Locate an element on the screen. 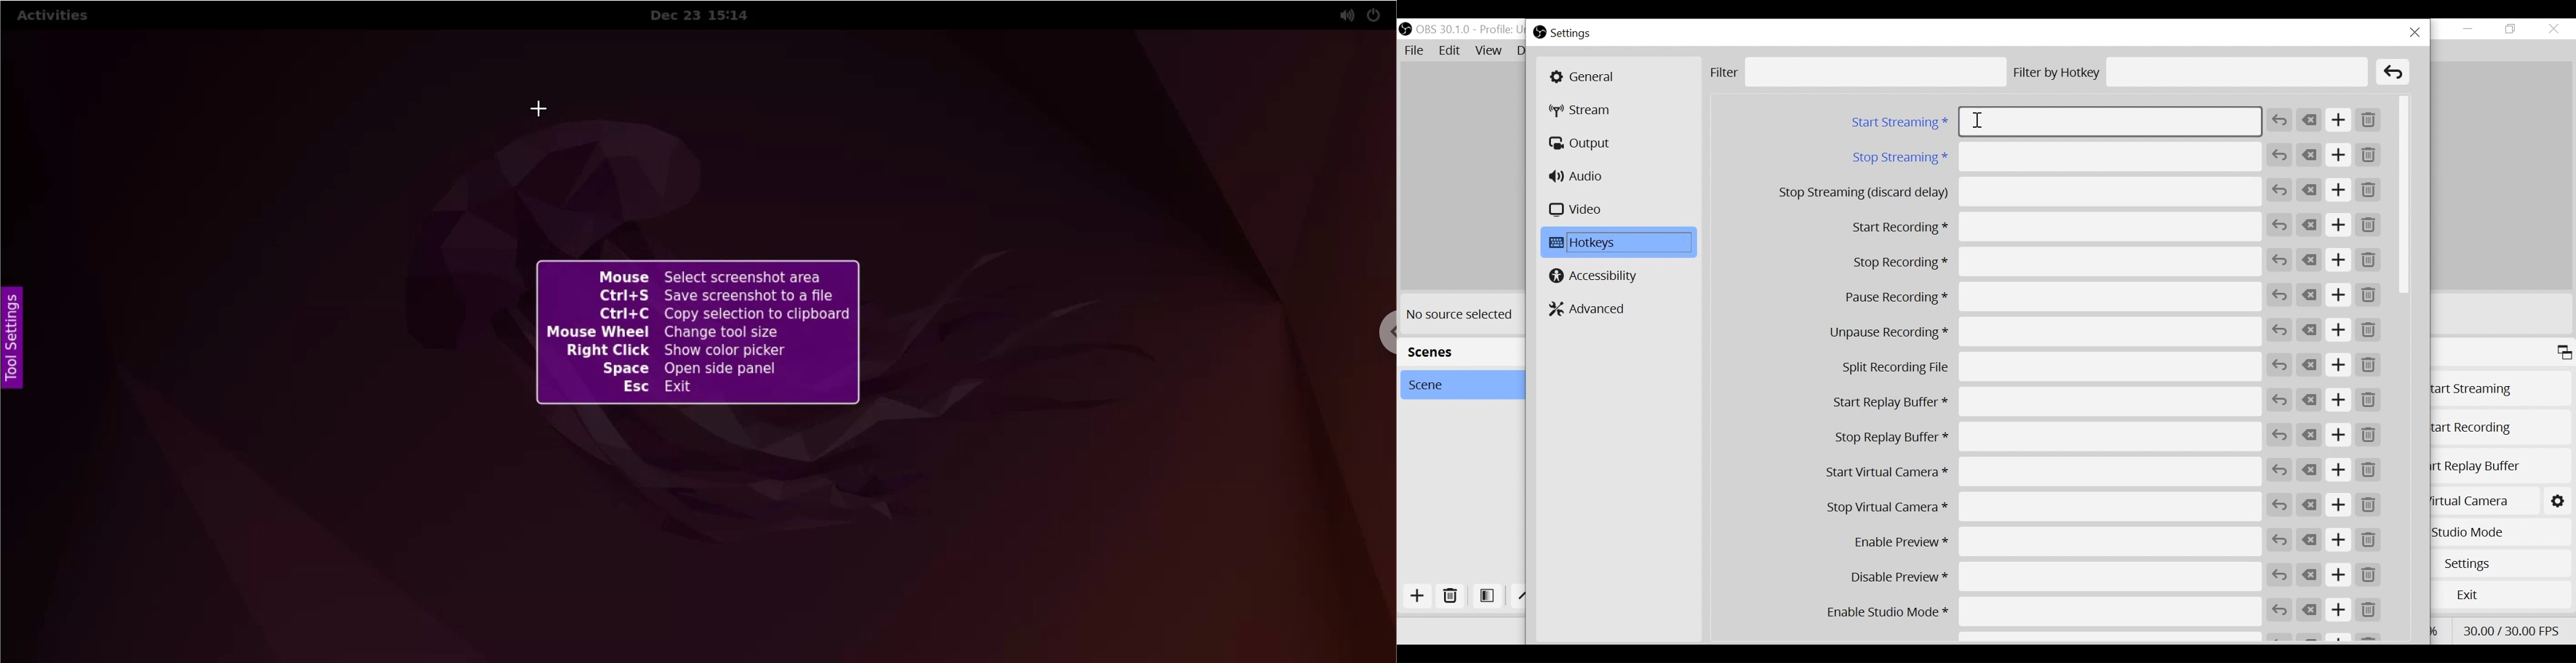 The image size is (2576, 672). Add is located at coordinates (2339, 330).